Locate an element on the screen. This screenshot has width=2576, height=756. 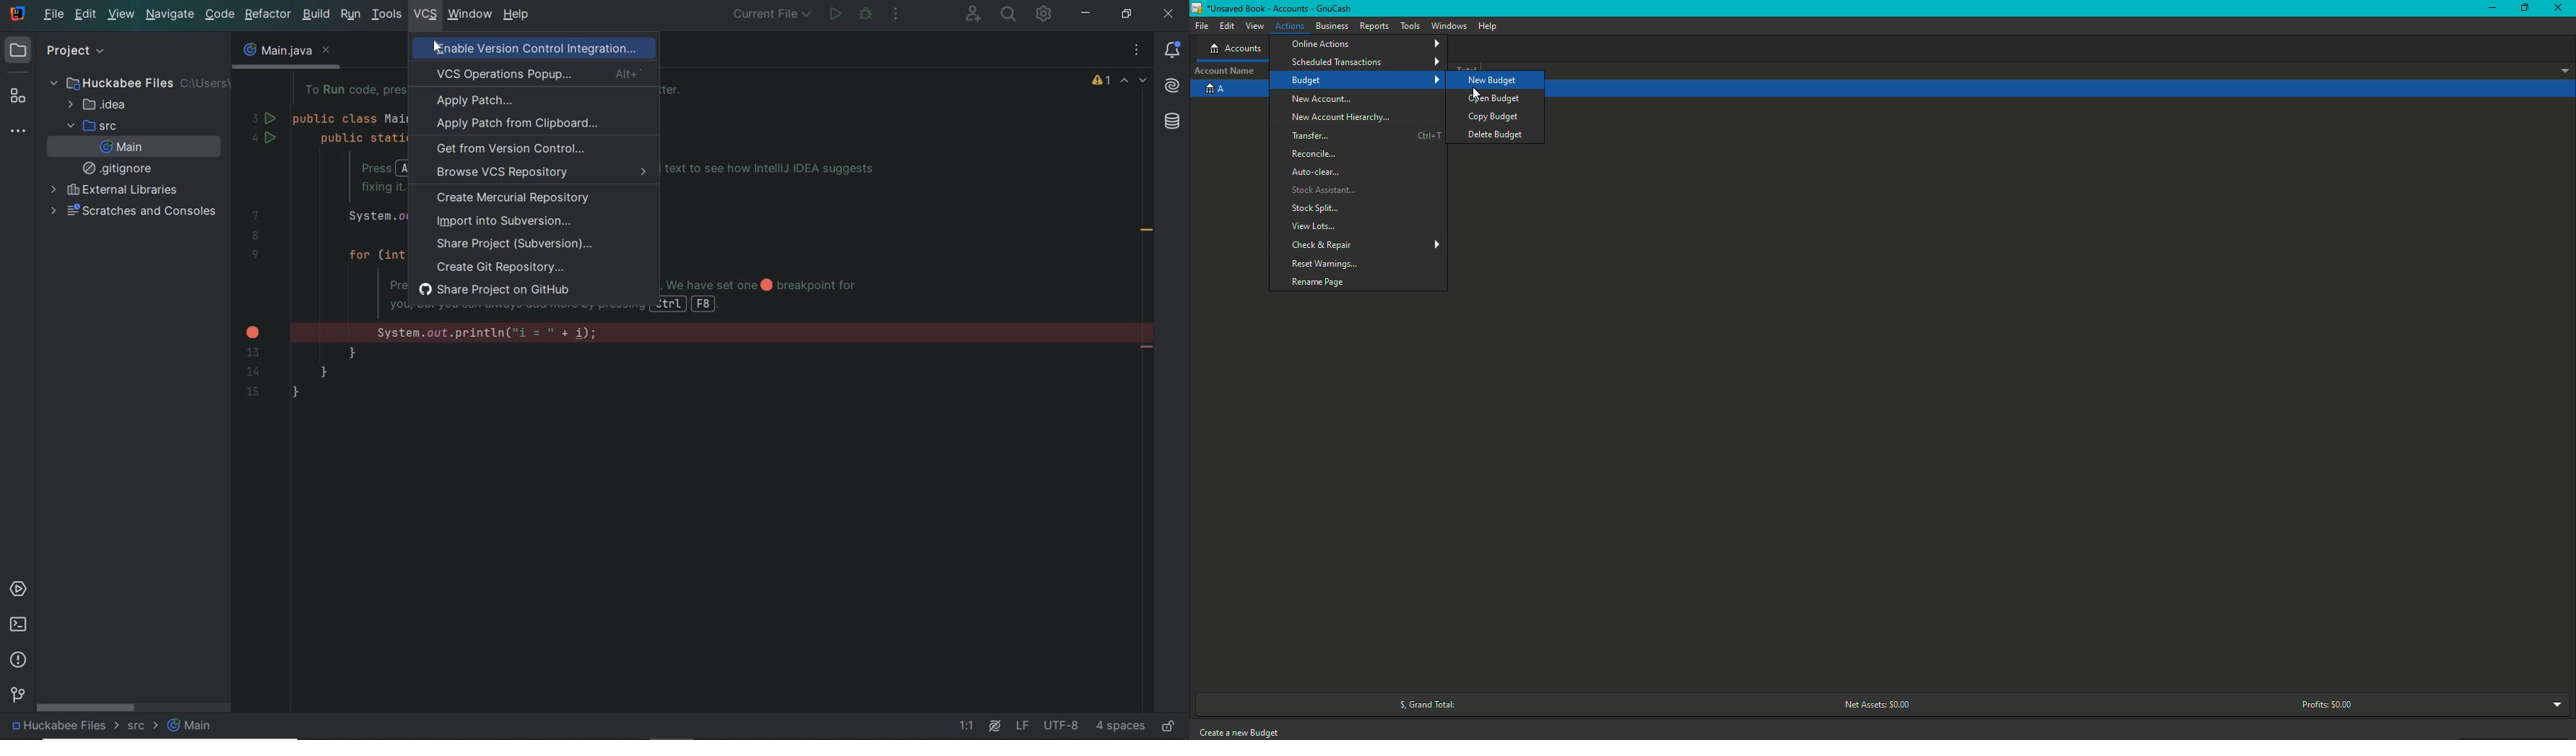
Budget is located at coordinates (1364, 79).